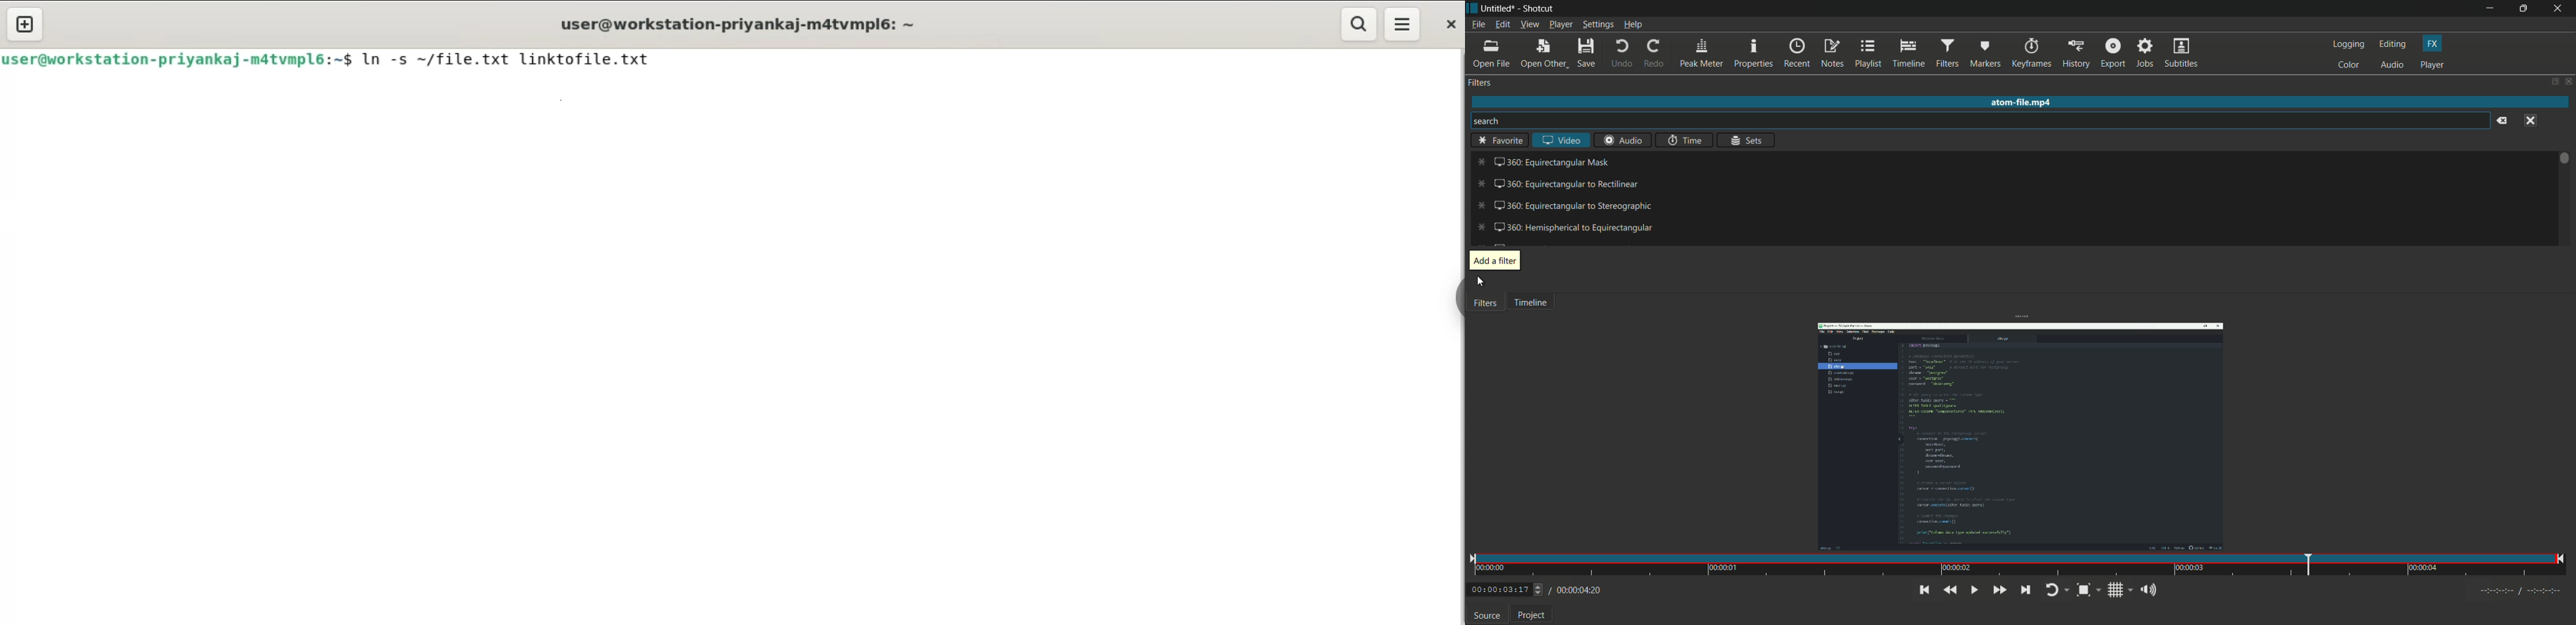  I want to click on save, so click(1585, 53).